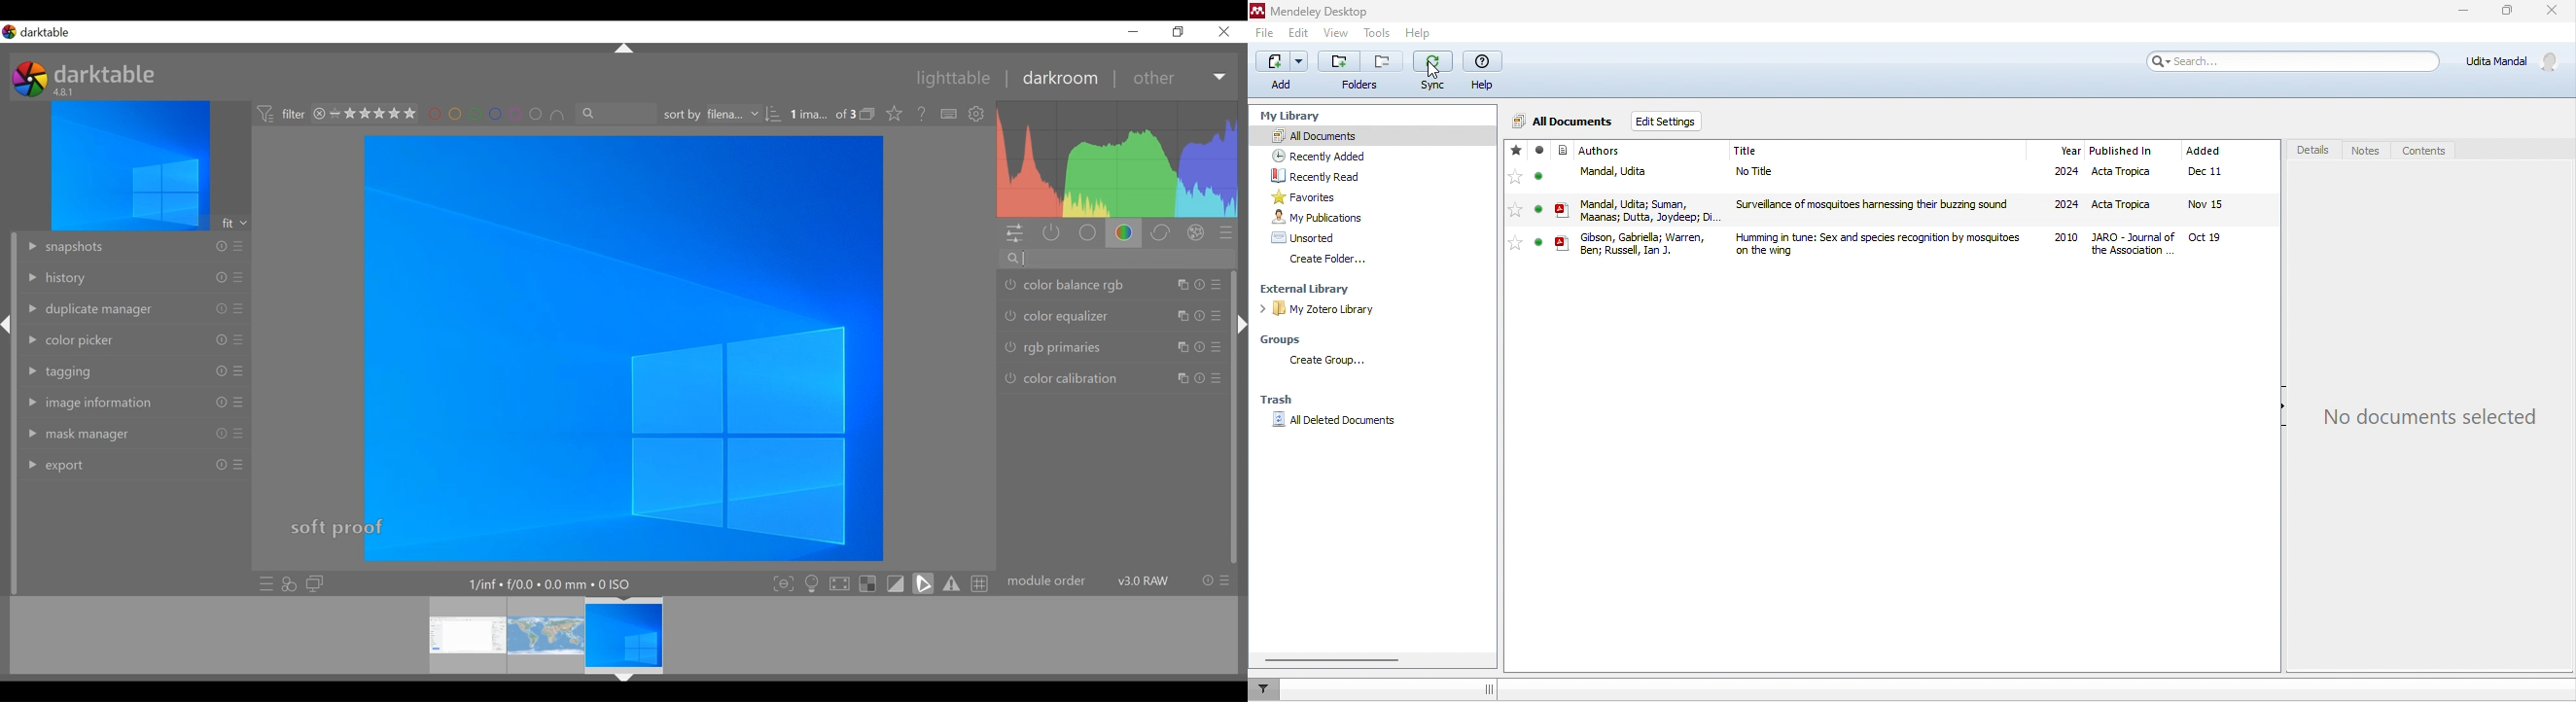 The height and width of the screenshot is (728, 2576). I want to click on presets, so click(237, 246).